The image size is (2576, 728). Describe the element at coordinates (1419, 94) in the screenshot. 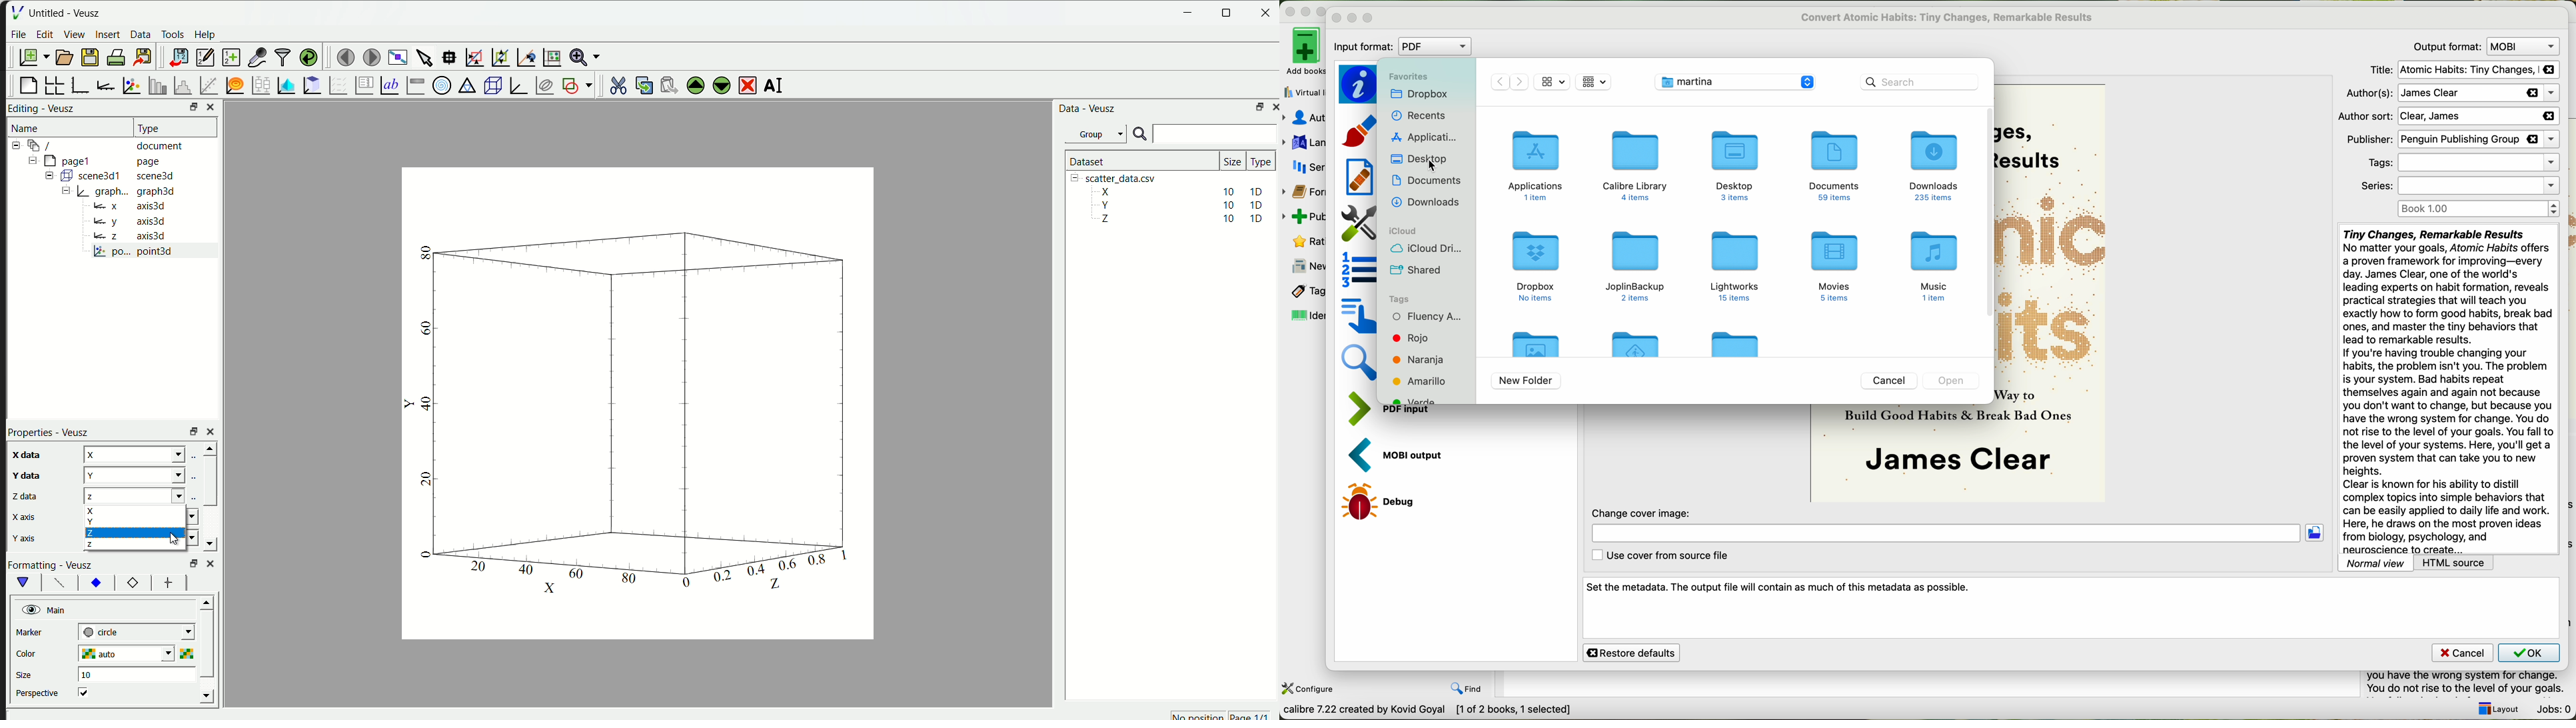

I see `dropbox` at that location.